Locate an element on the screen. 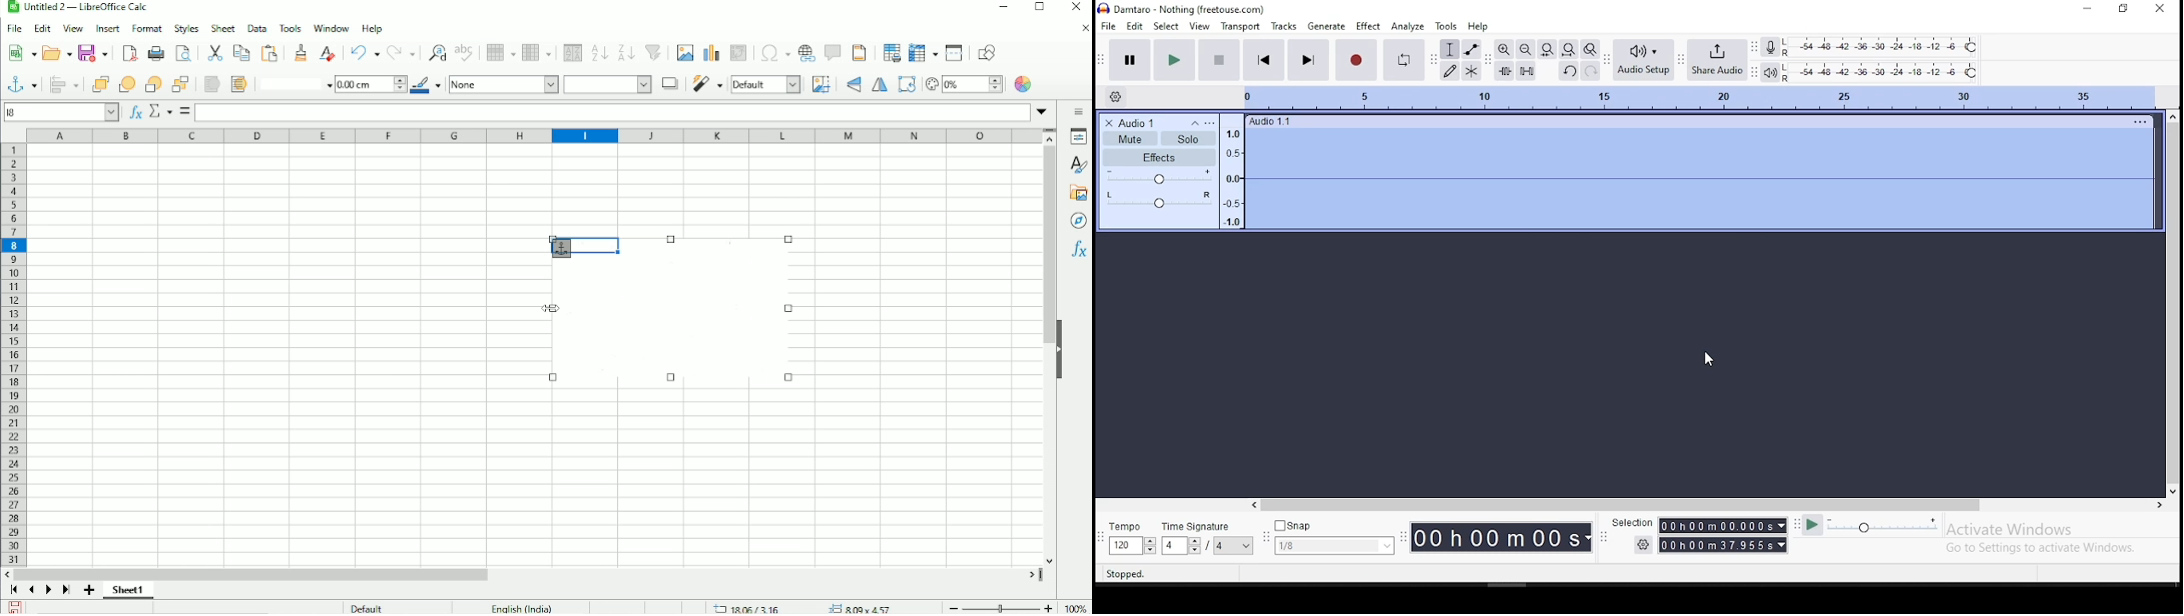  Clear direct formatting is located at coordinates (327, 52).